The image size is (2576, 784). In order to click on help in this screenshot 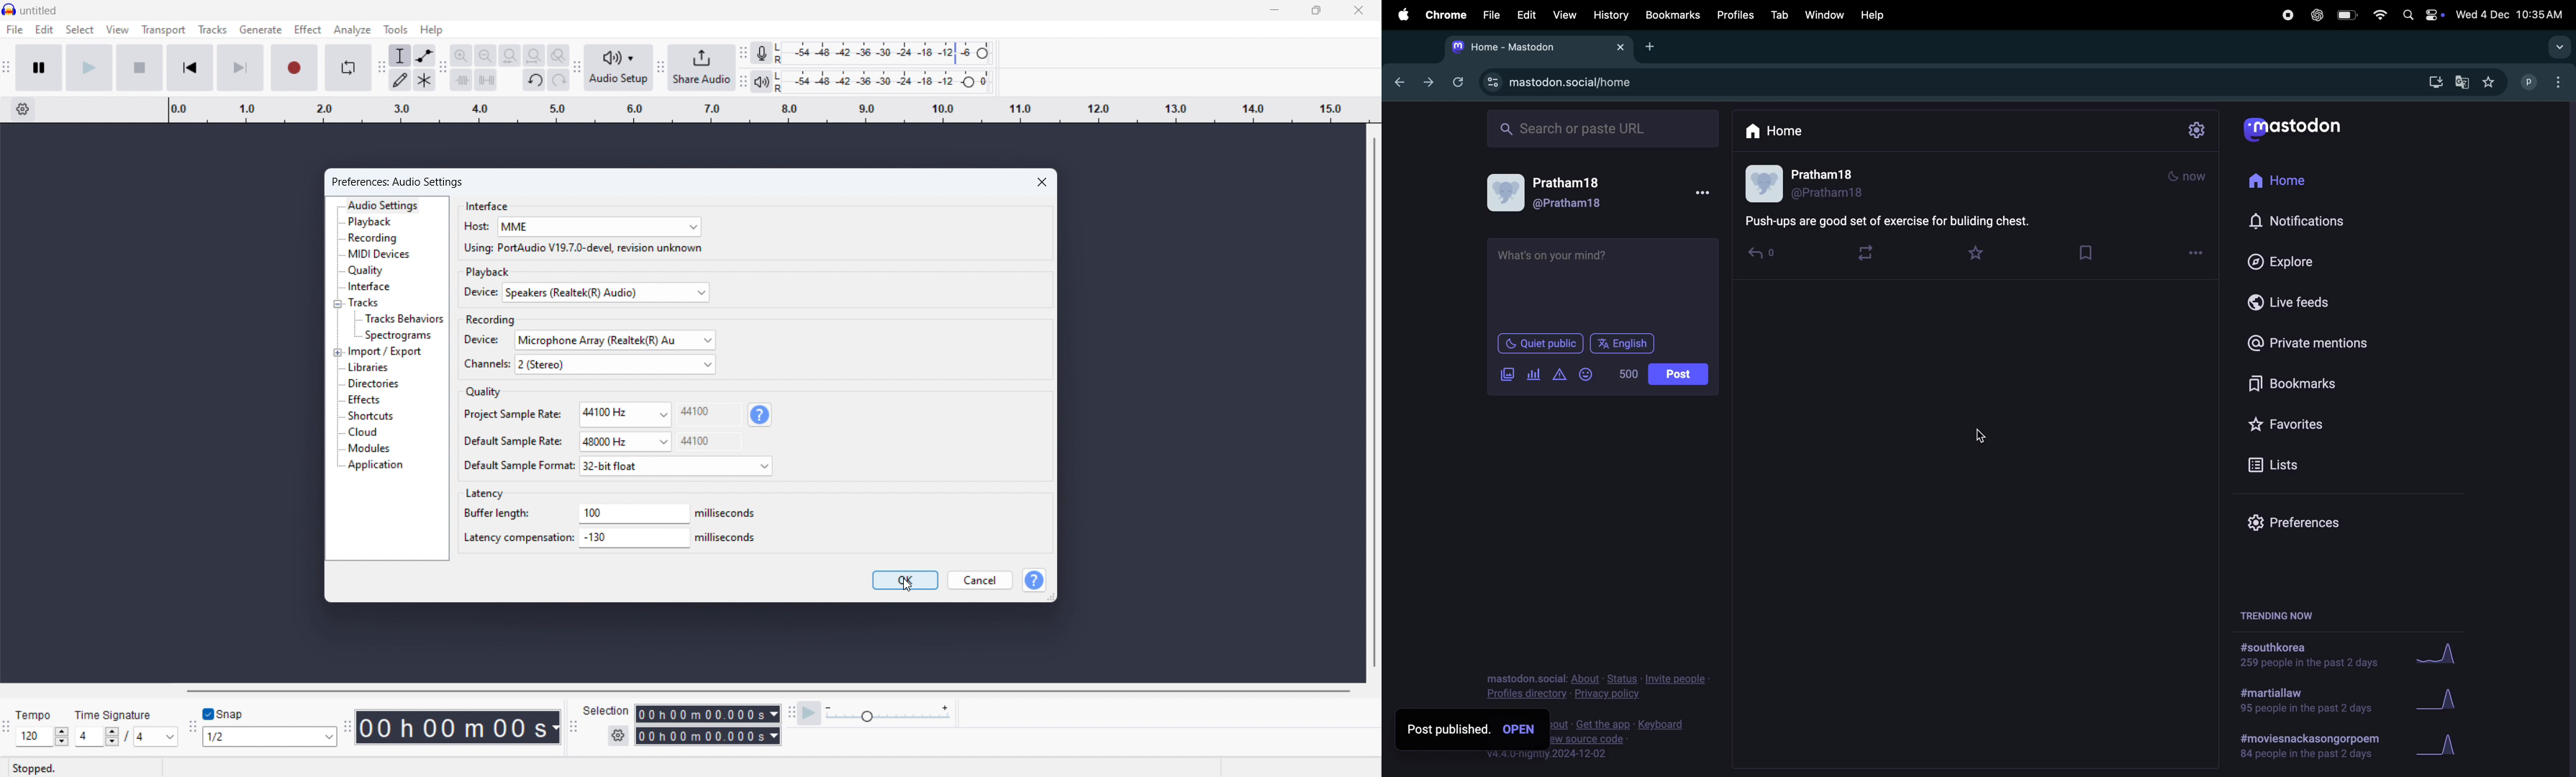, I will do `click(761, 414)`.